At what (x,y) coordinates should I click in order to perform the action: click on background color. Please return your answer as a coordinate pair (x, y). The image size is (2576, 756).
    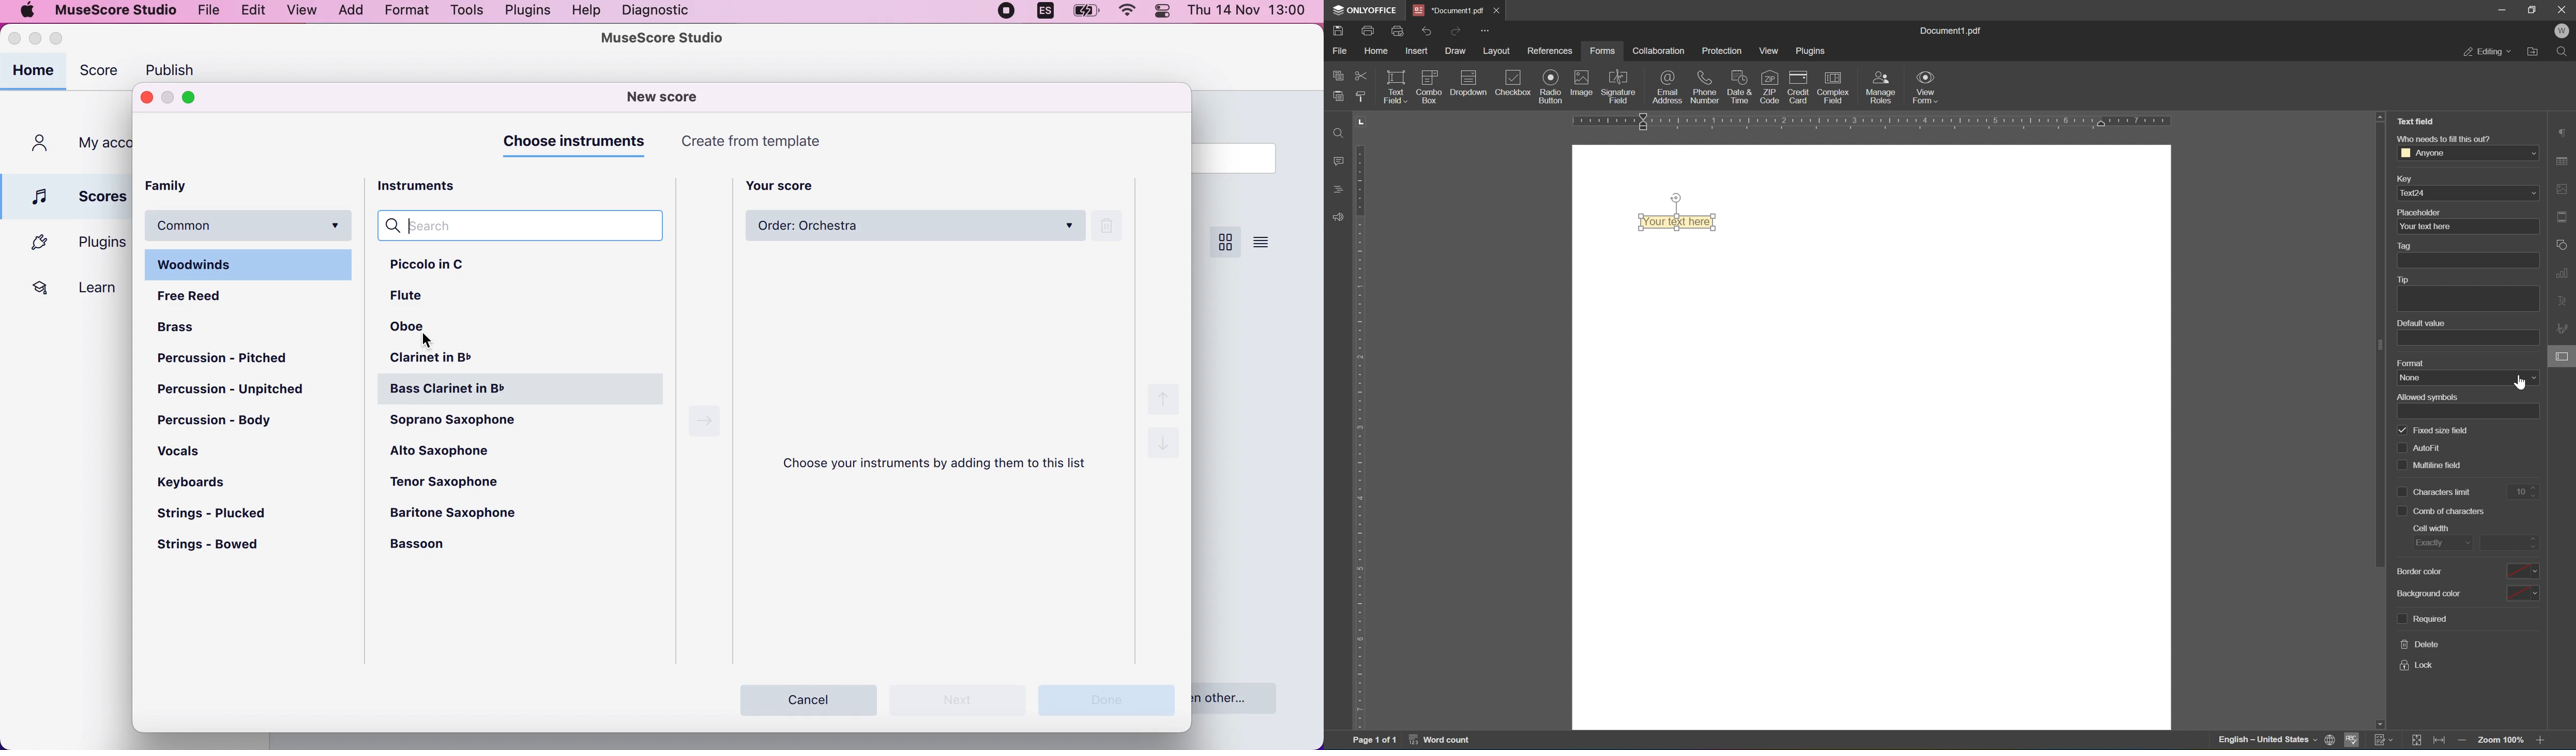
    Looking at the image, I should click on (2430, 595).